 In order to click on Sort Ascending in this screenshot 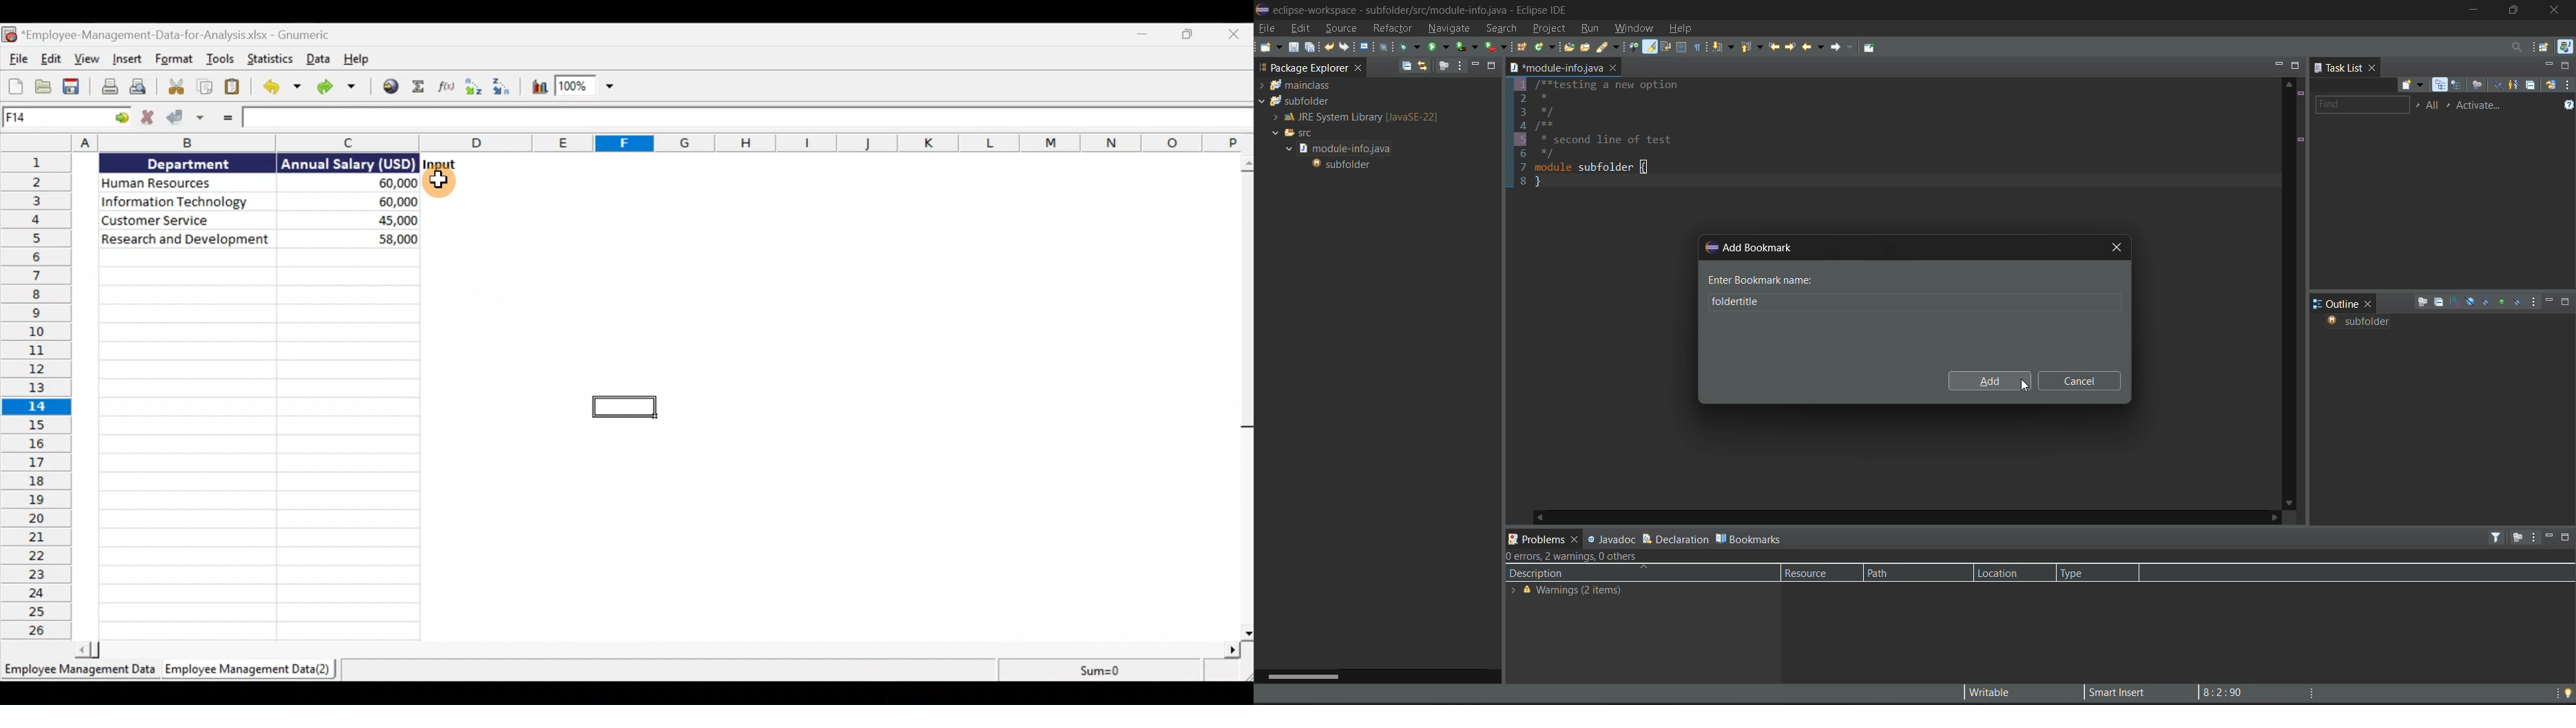, I will do `click(473, 86)`.